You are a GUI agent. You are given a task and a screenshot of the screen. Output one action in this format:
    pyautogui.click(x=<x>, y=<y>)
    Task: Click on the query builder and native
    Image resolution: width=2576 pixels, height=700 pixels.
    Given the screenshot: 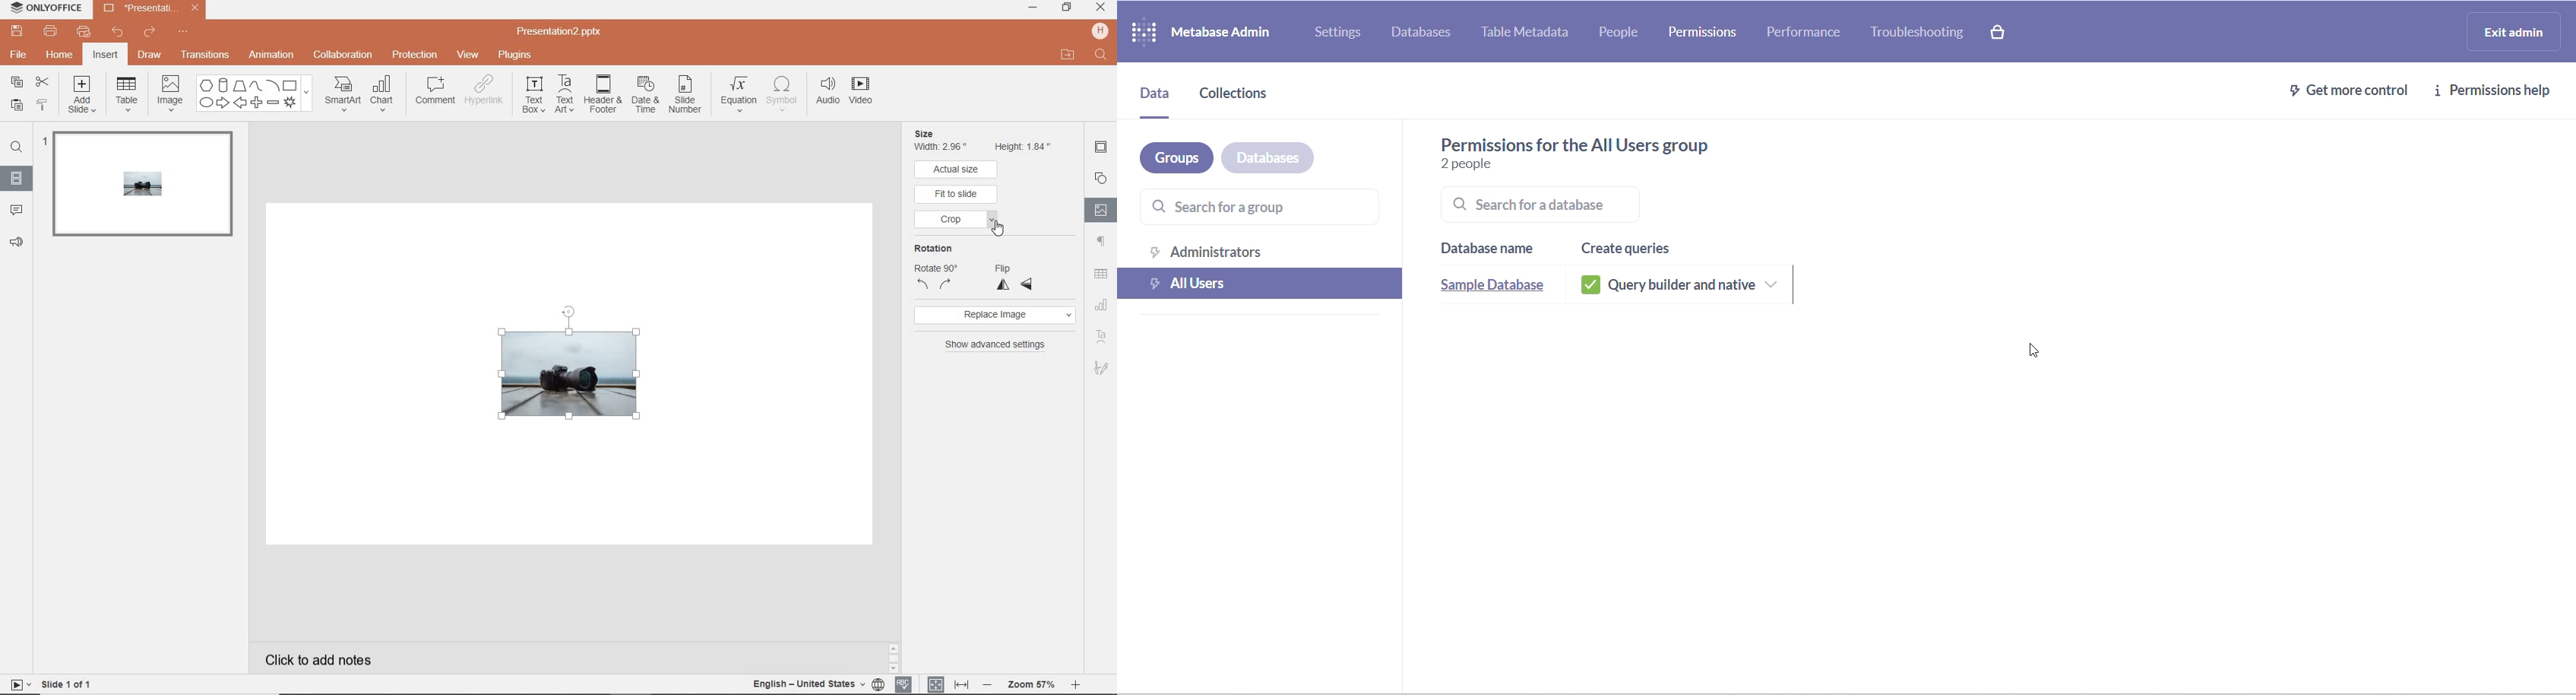 What is the action you would take?
    pyautogui.click(x=1695, y=285)
    